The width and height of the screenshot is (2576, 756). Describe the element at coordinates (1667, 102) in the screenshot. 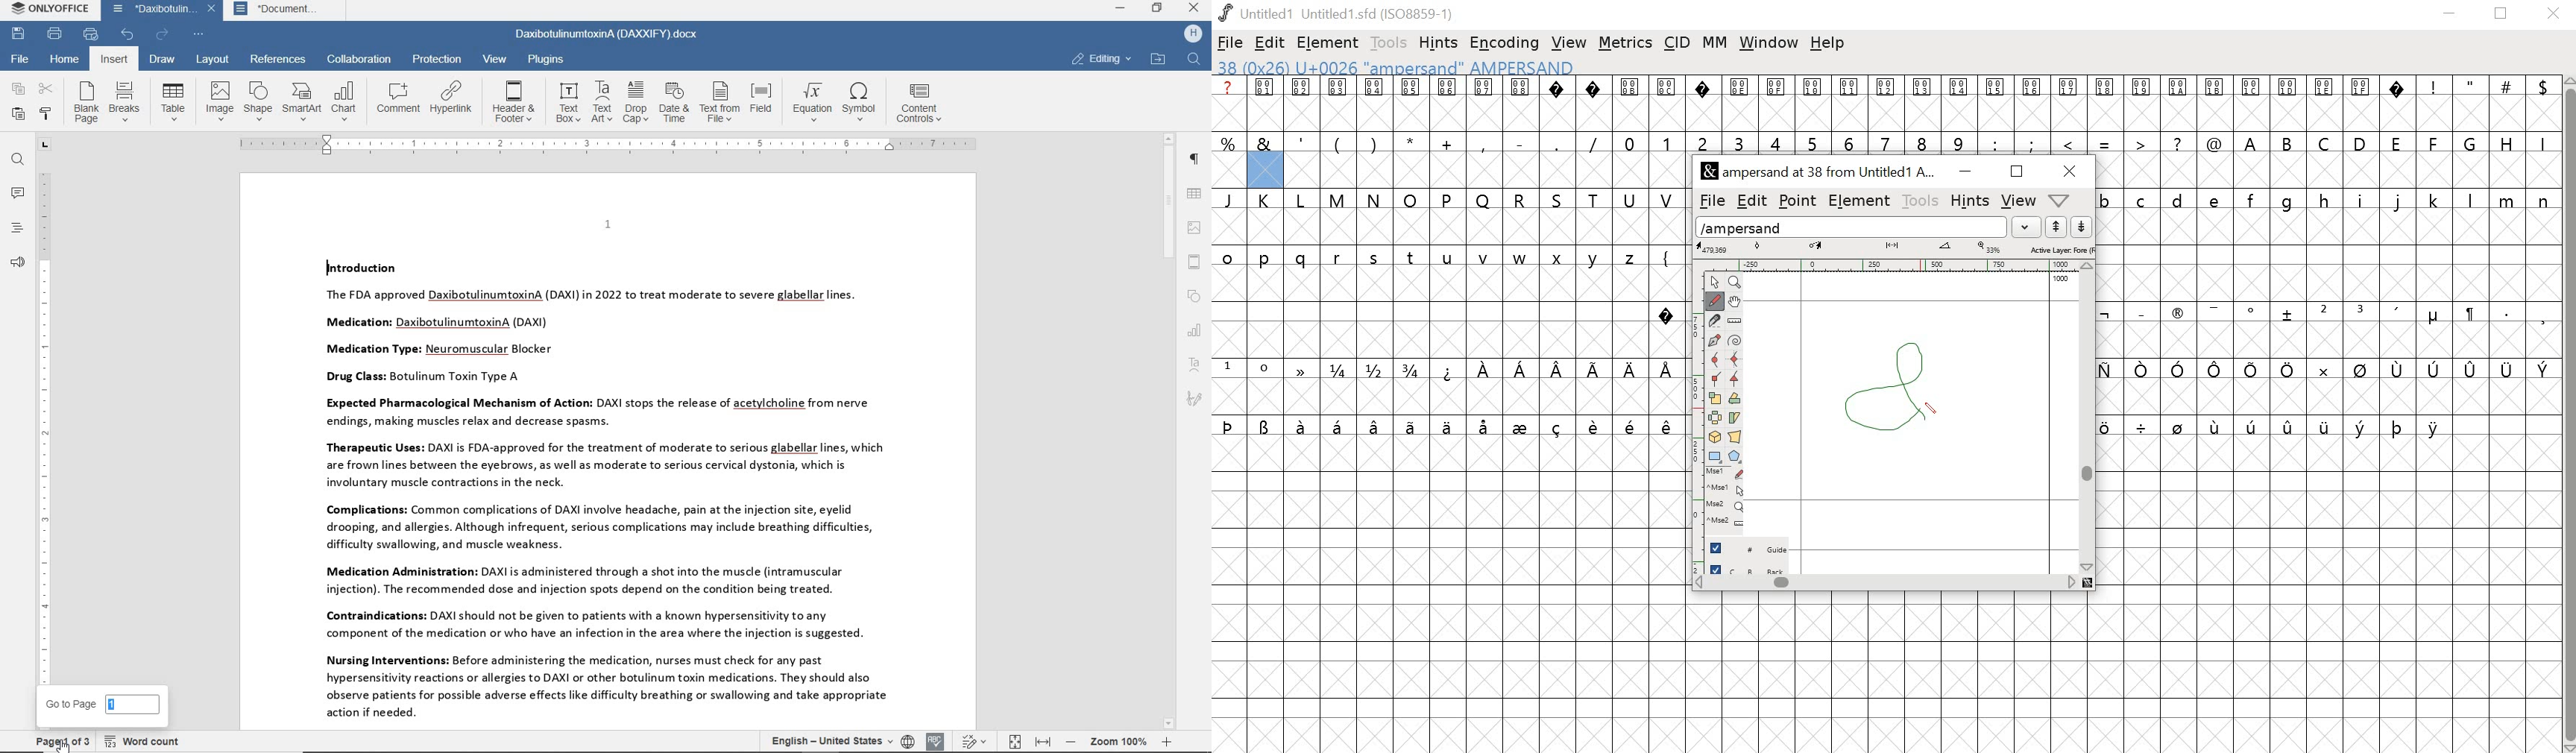

I see `000C` at that location.